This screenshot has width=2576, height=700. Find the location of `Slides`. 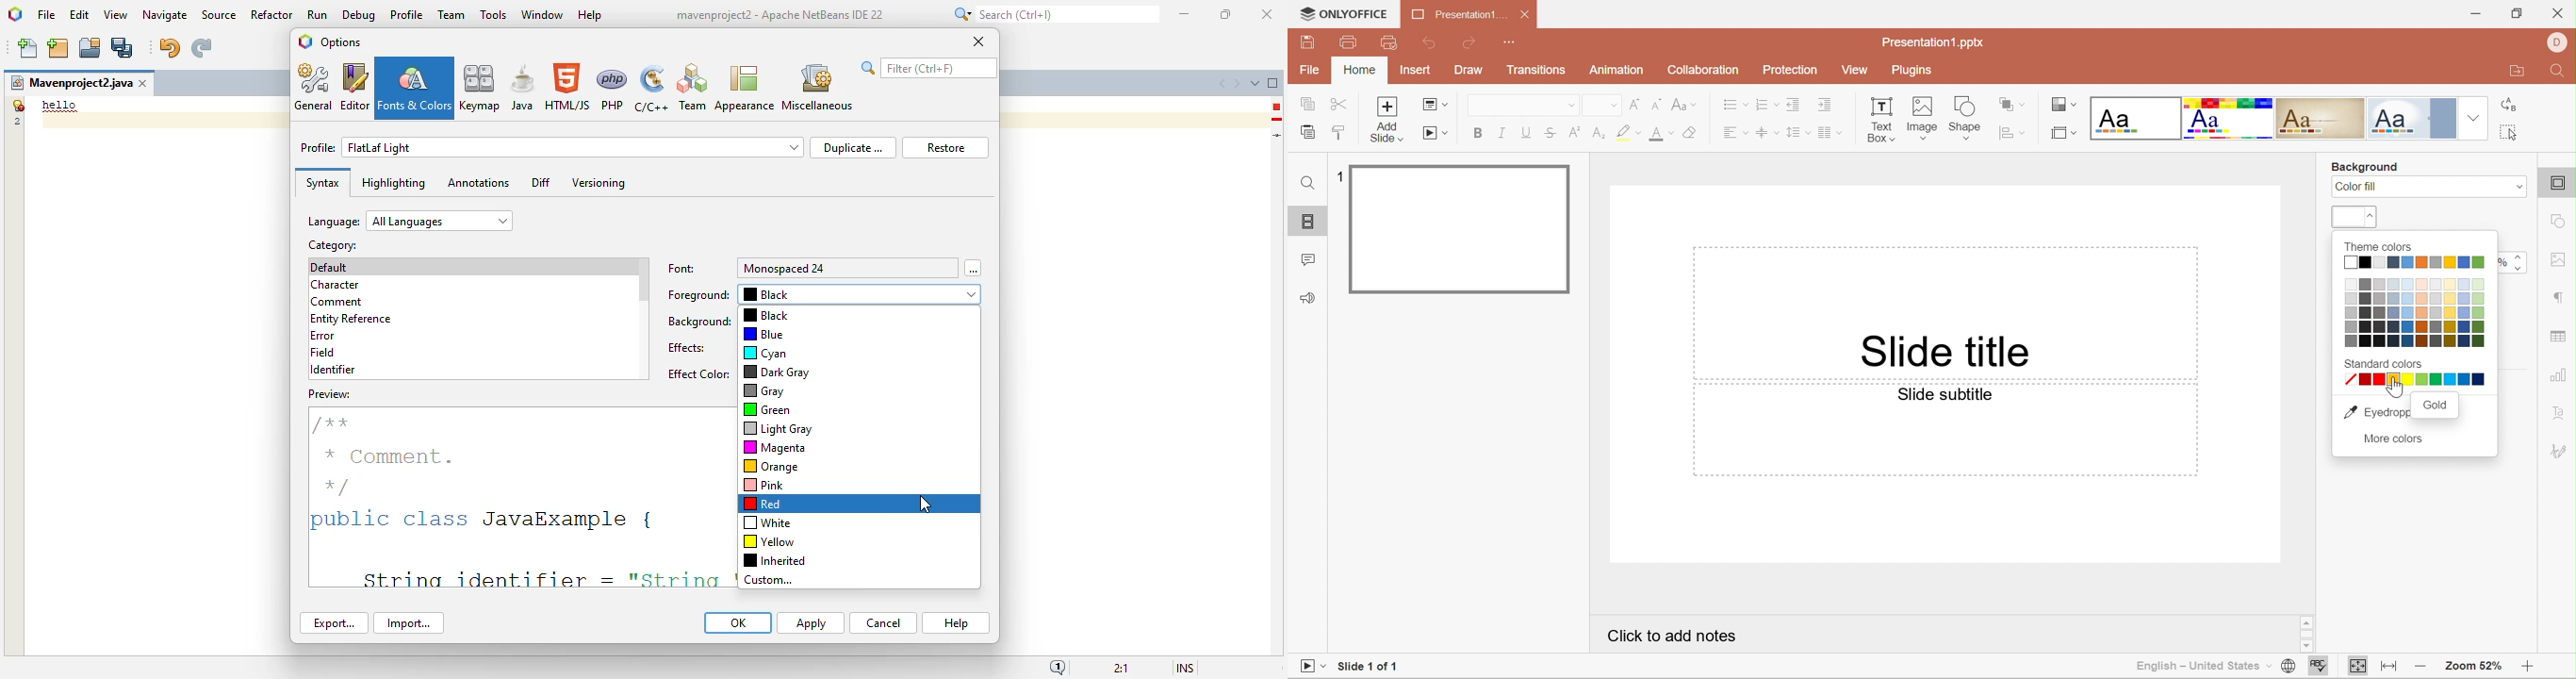

Slides is located at coordinates (1308, 222).